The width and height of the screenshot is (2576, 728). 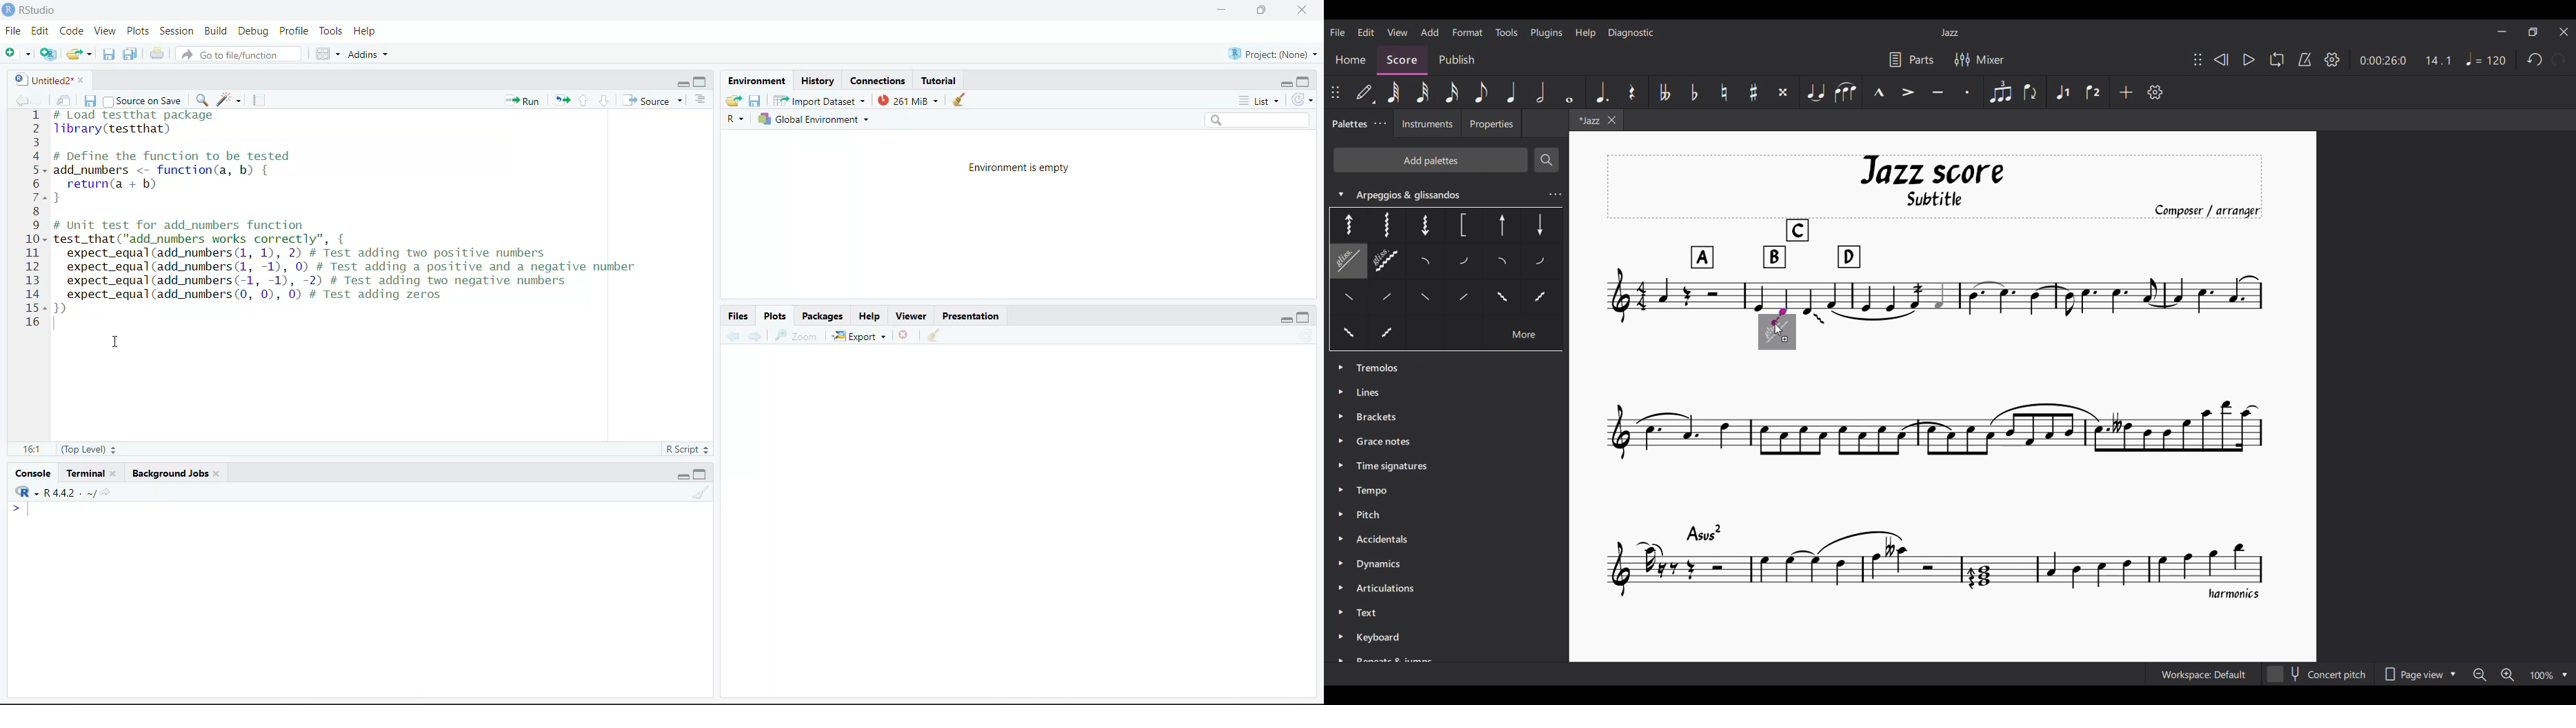 What do you see at coordinates (20, 100) in the screenshot?
I see `go back` at bounding box center [20, 100].